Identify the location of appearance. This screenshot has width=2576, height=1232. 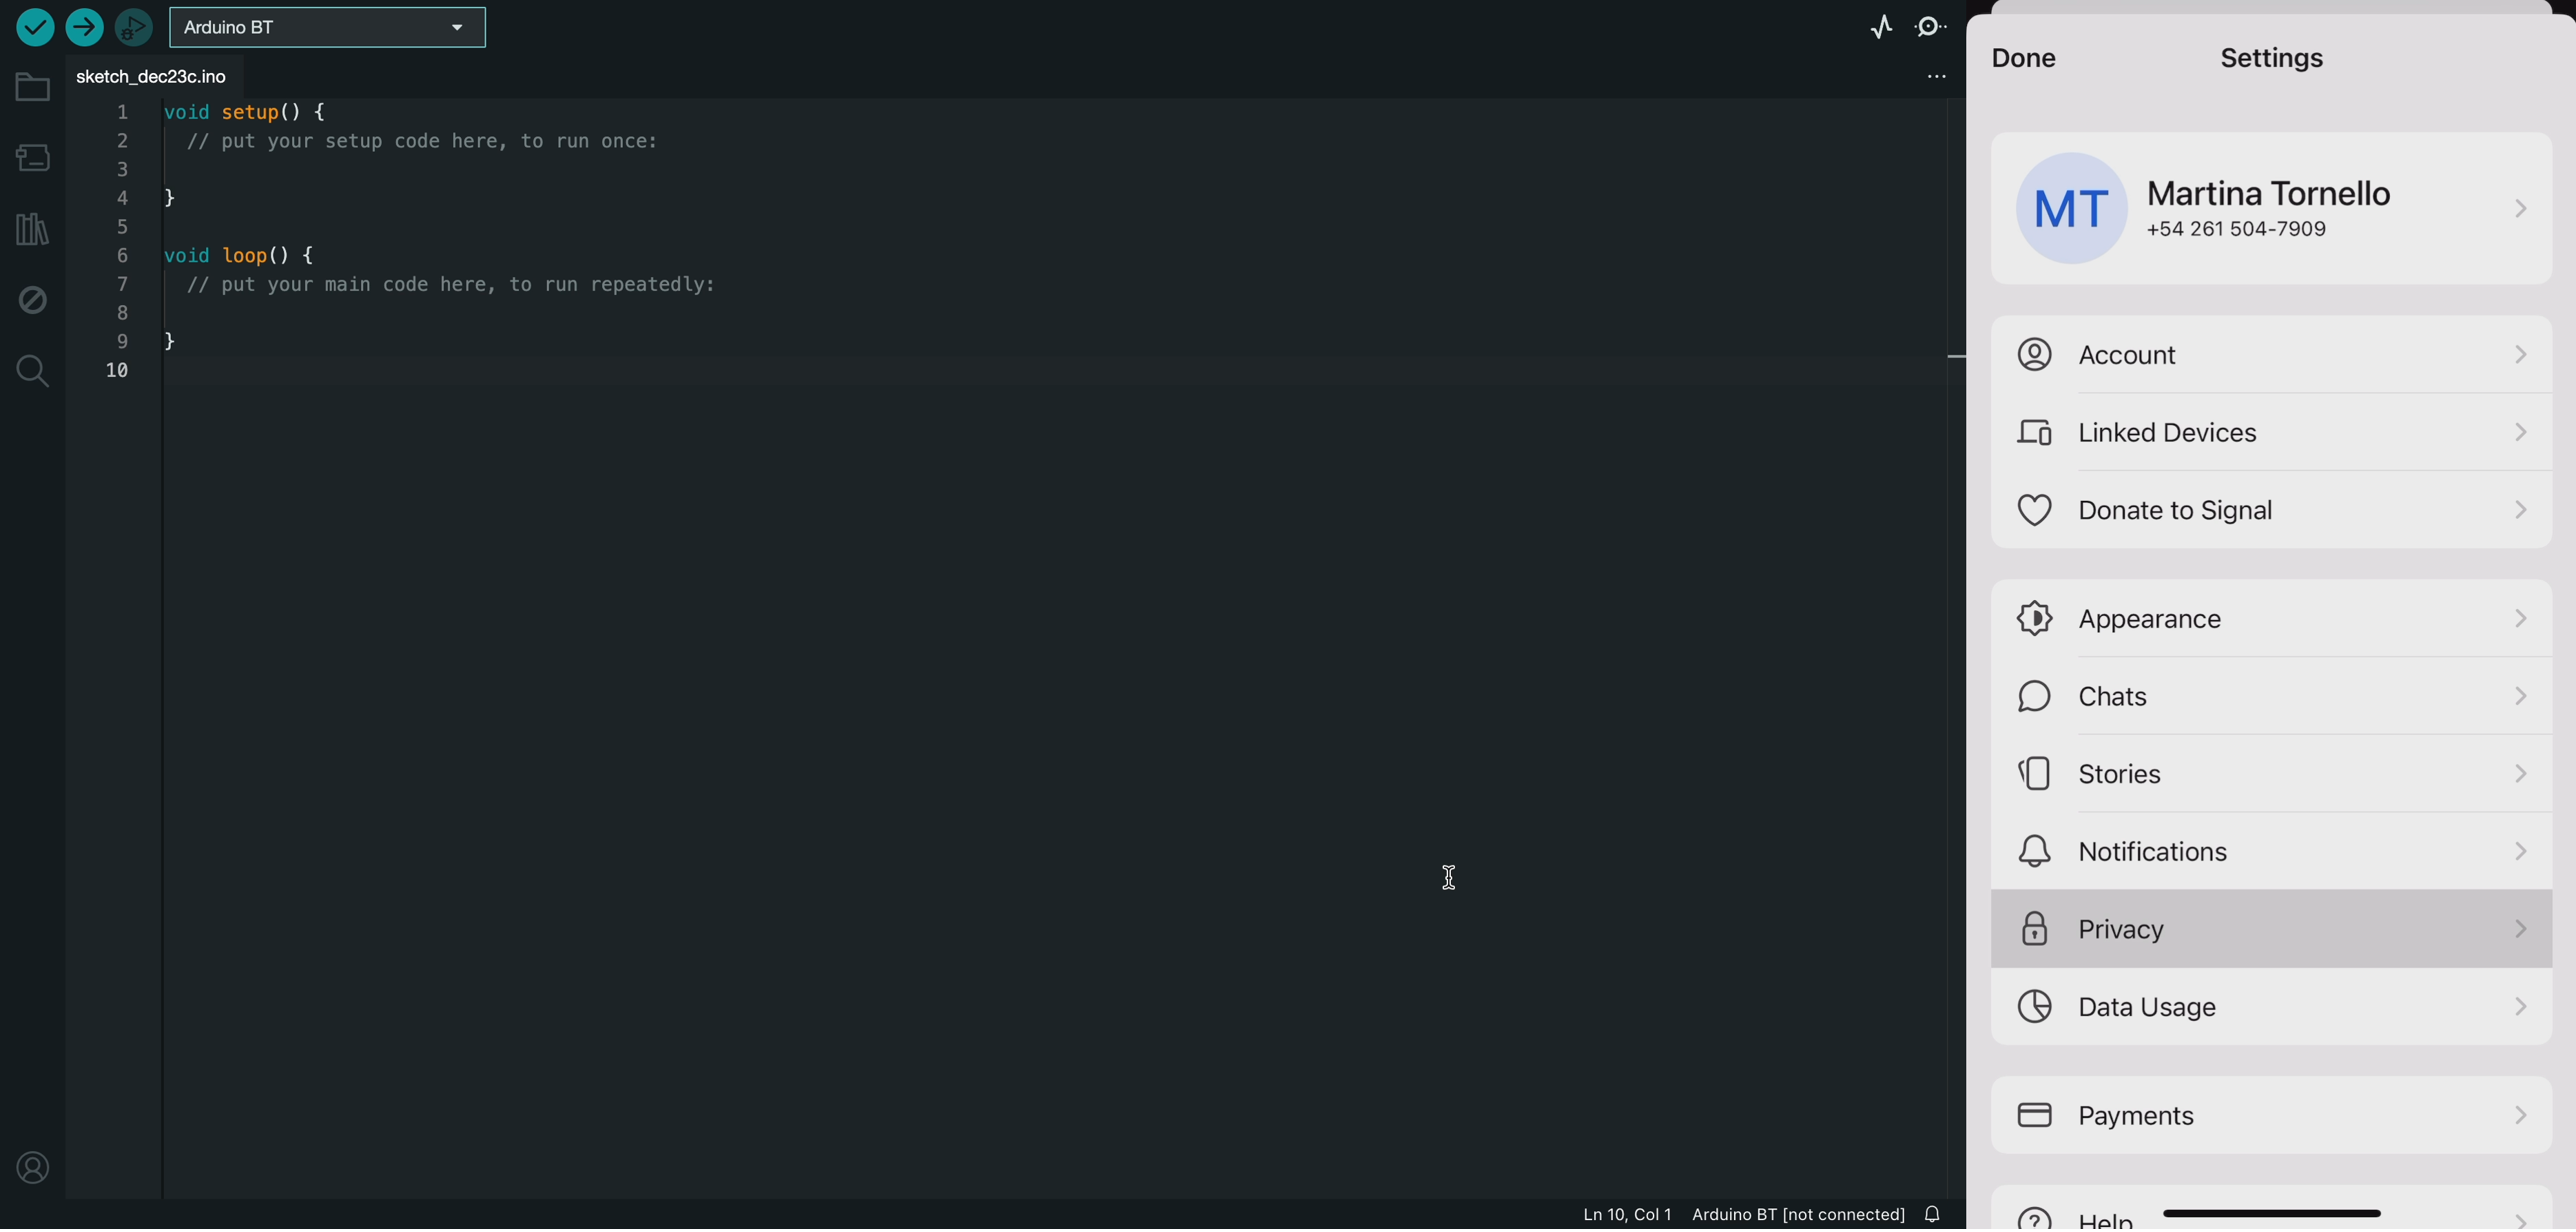
(2271, 617).